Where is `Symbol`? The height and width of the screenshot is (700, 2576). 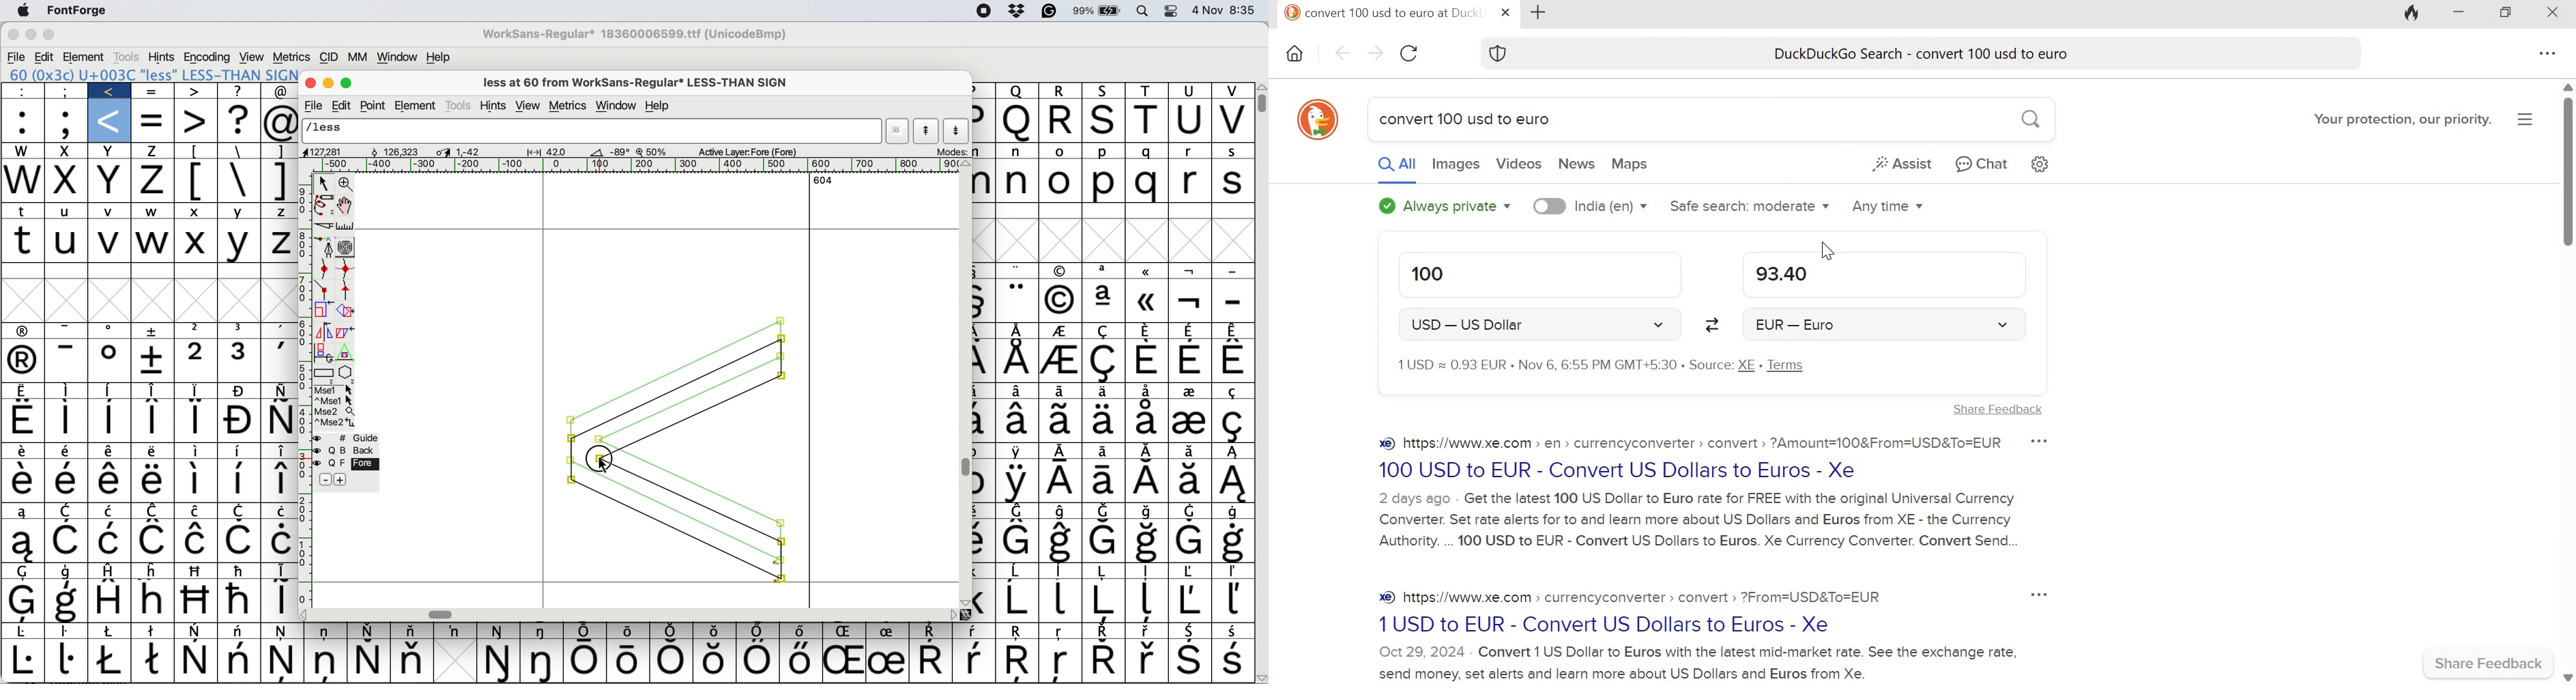
Symbol is located at coordinates (629, 661).